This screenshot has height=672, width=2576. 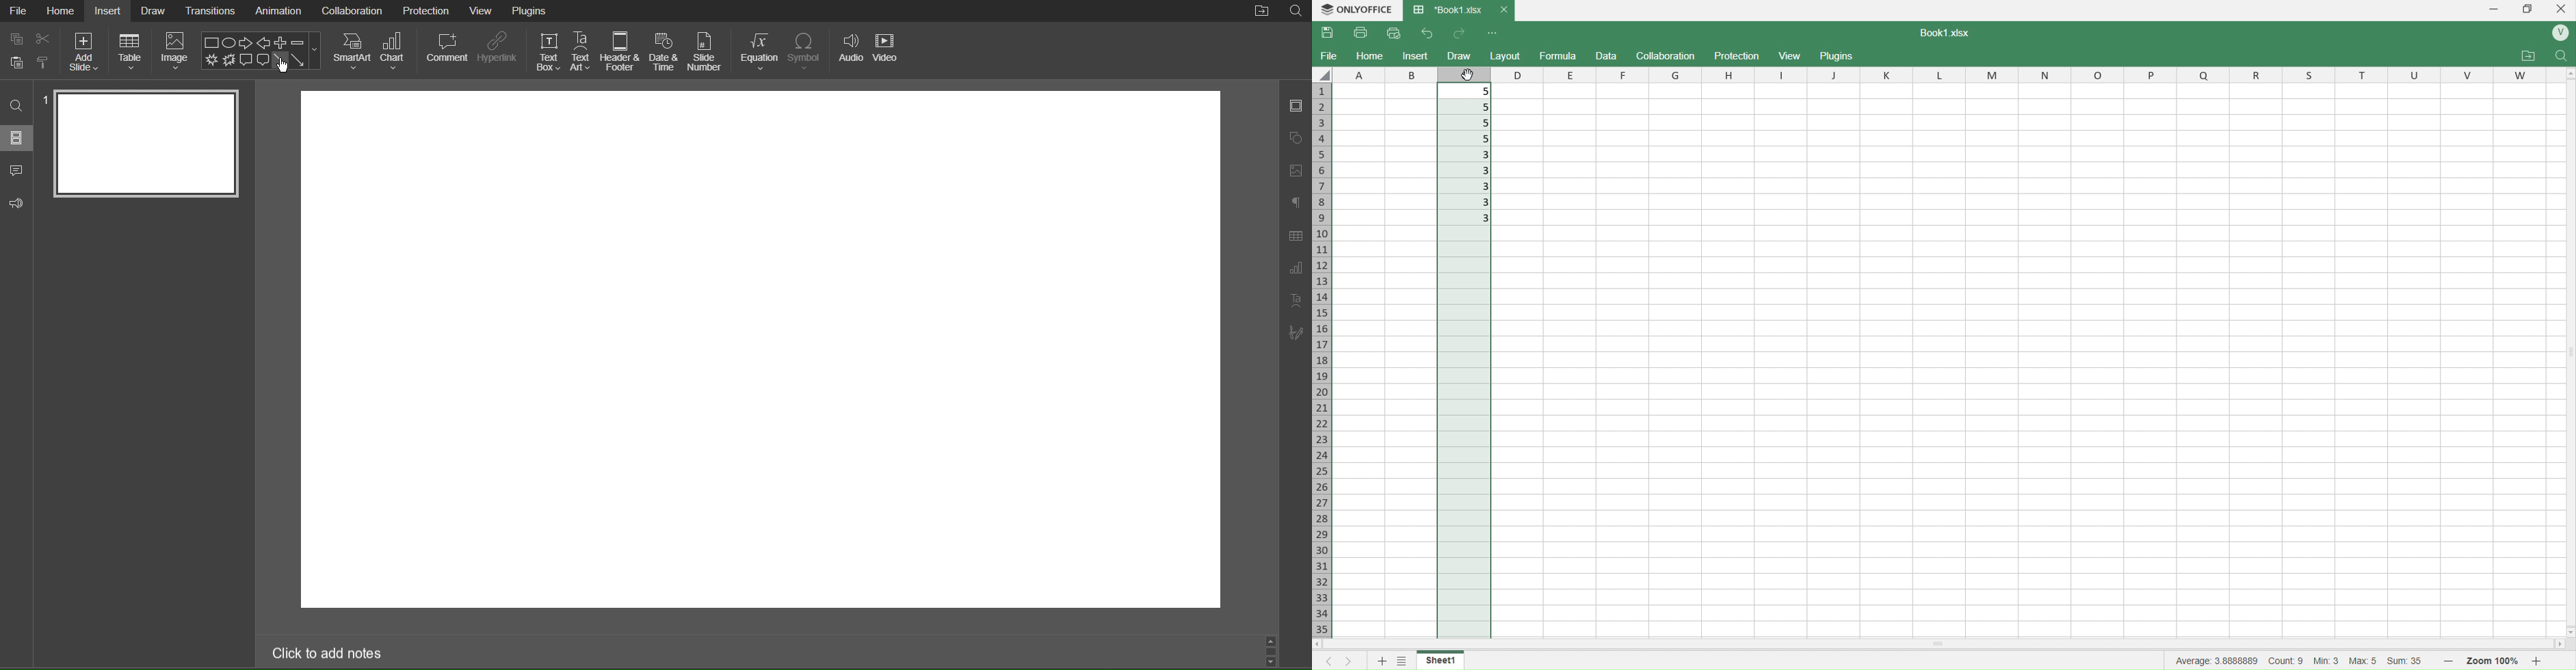 What do you see at coordinates (17, 106) in the screenshot?
I see `Search` at bounding box center [17, 106].